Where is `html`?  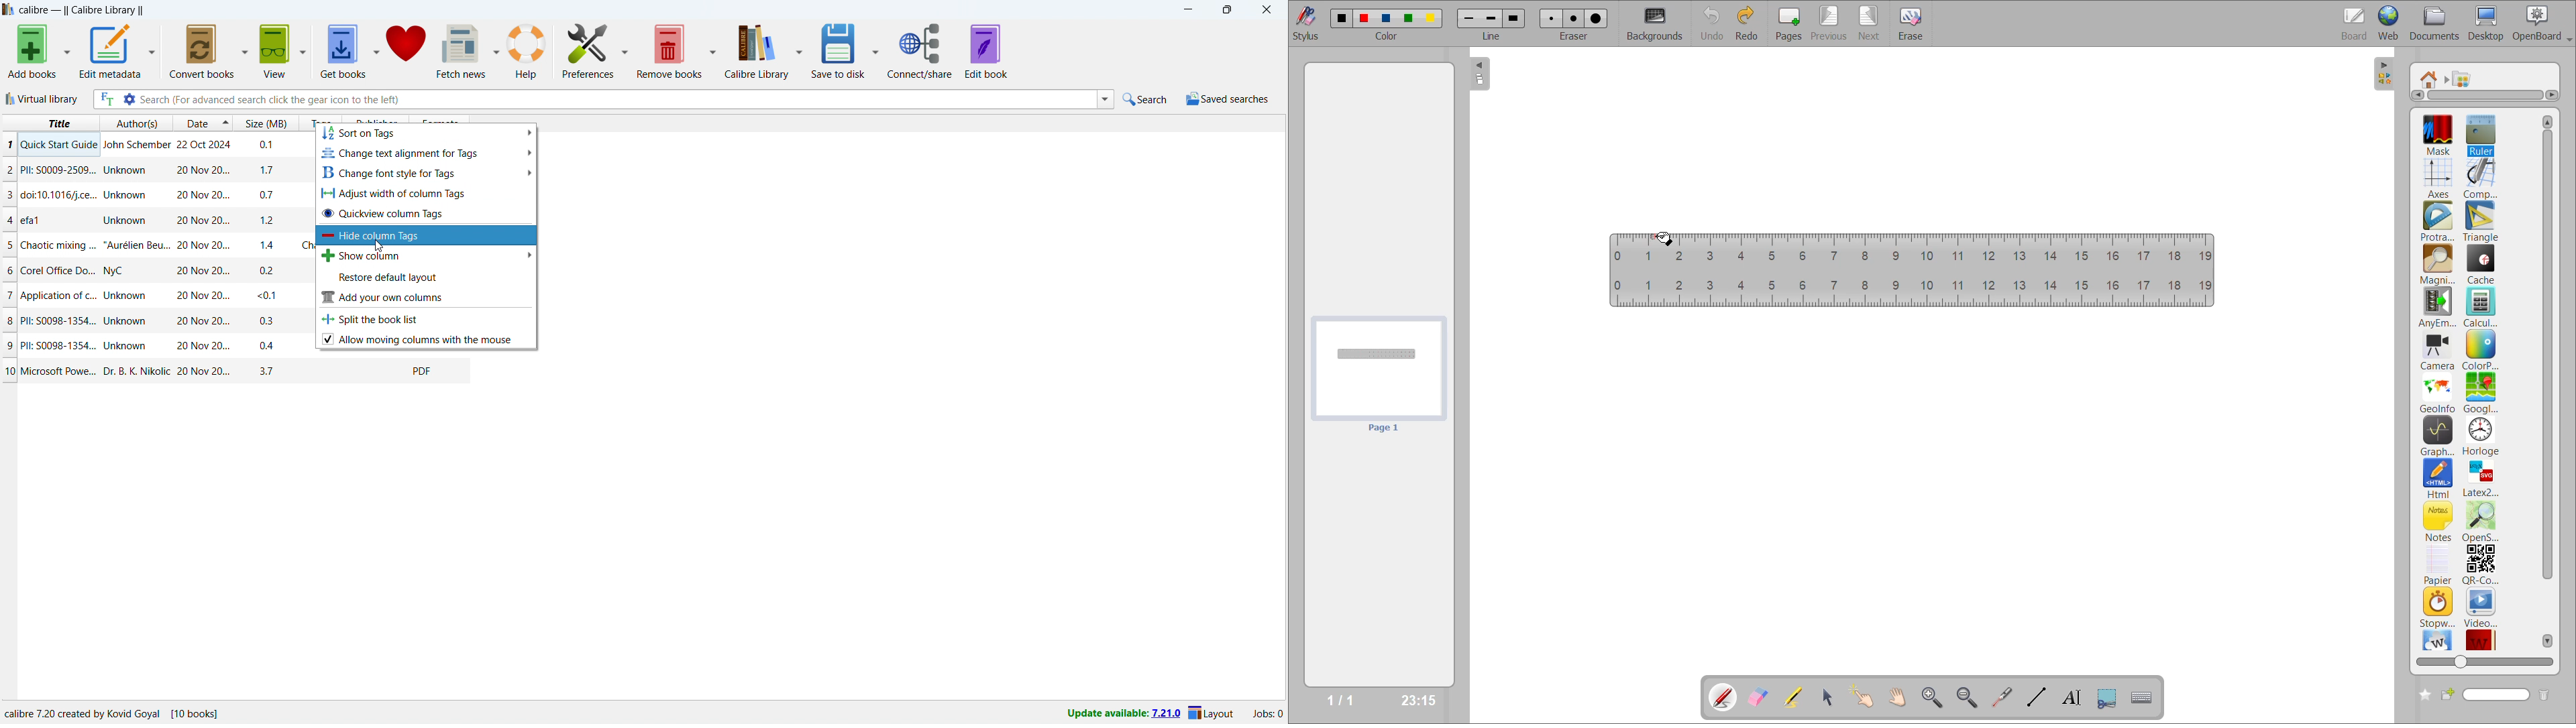
html is located at coordinates (2439, 479).